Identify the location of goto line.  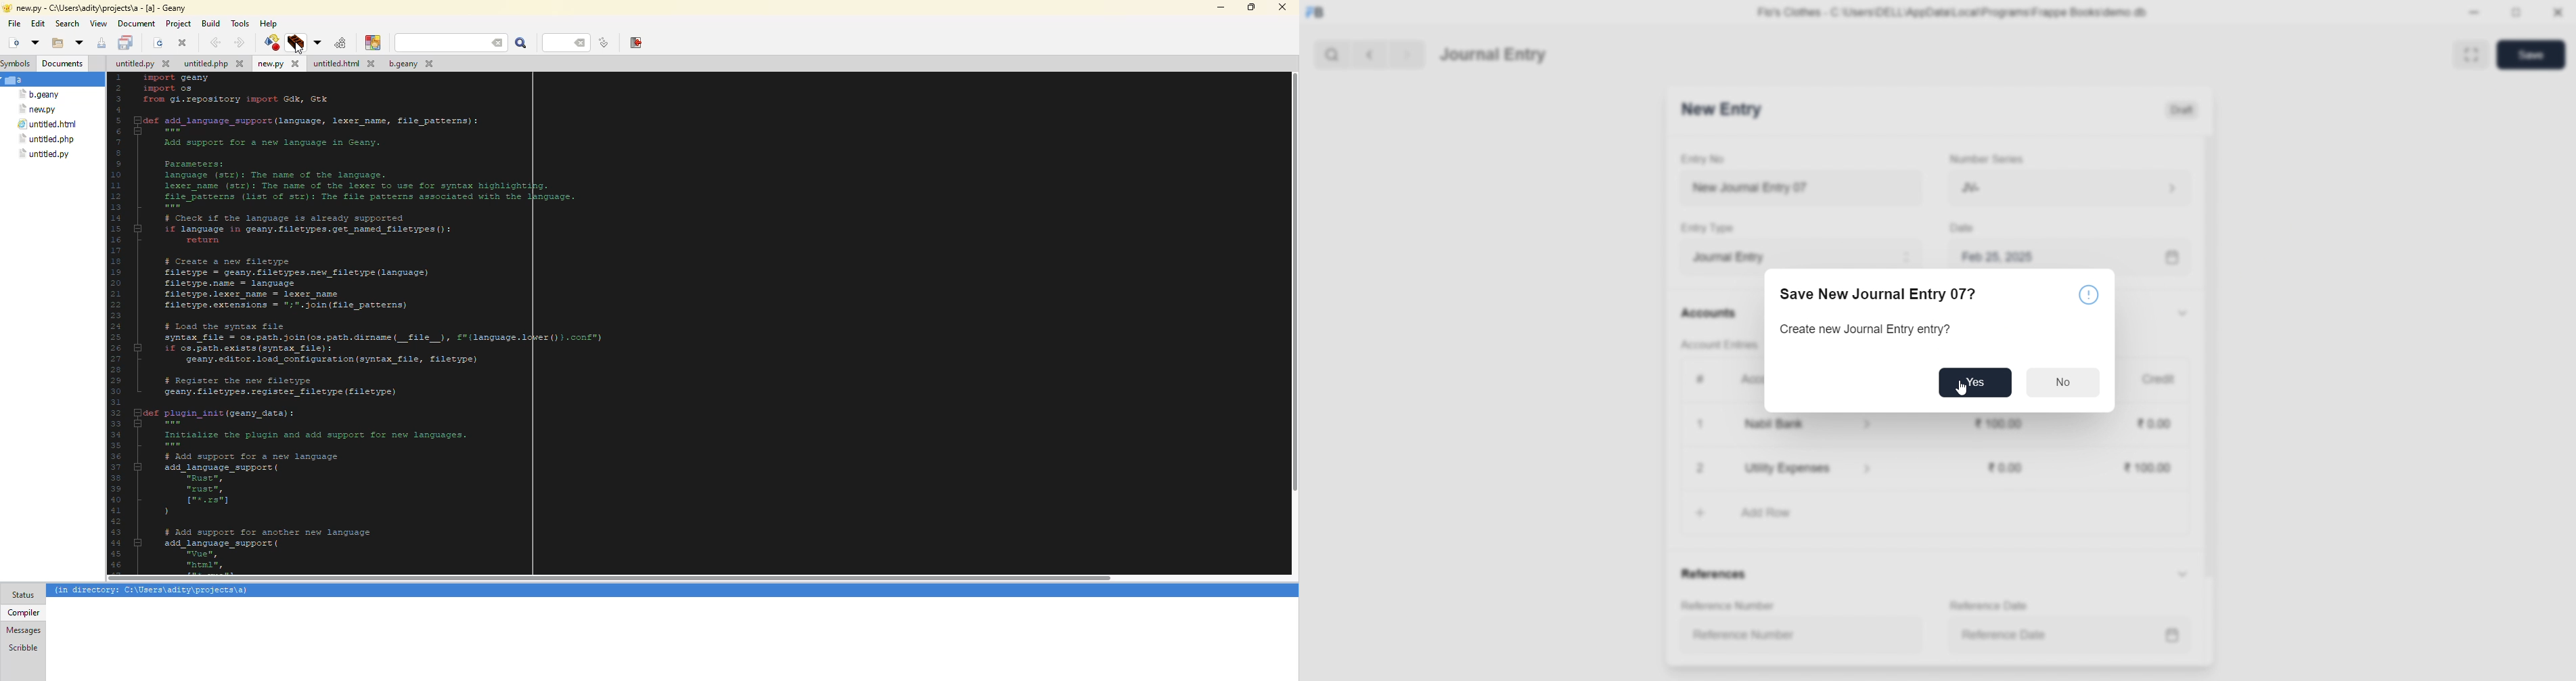
(604, 43).